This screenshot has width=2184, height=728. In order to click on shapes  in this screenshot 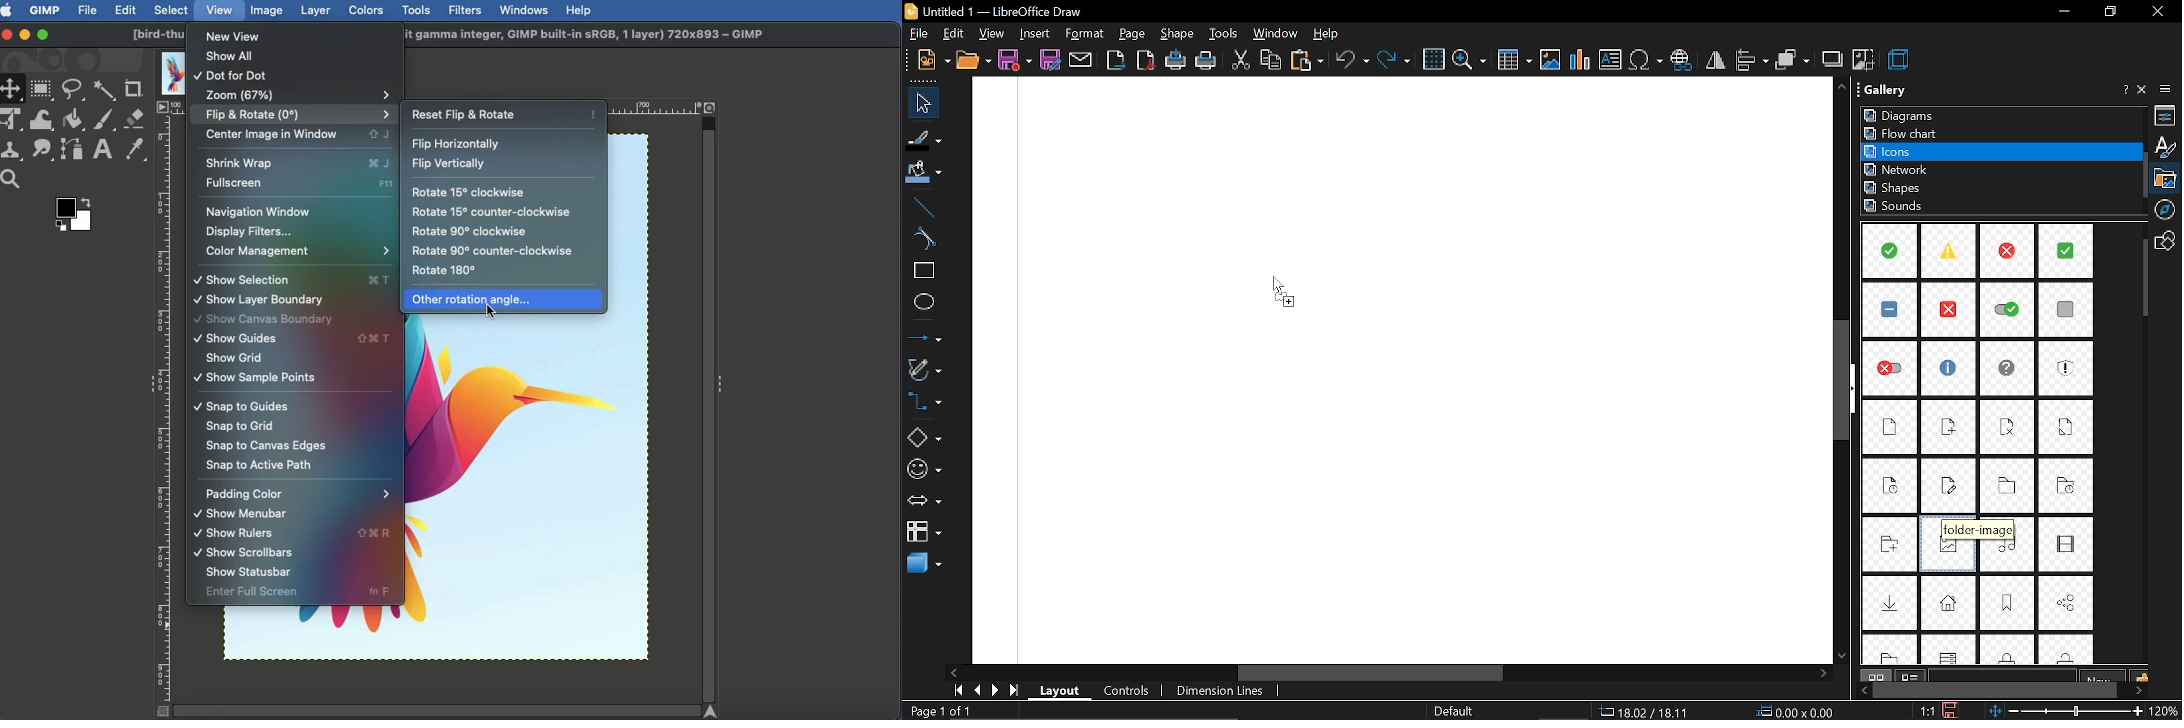, I will do `click(1896, 188)`.